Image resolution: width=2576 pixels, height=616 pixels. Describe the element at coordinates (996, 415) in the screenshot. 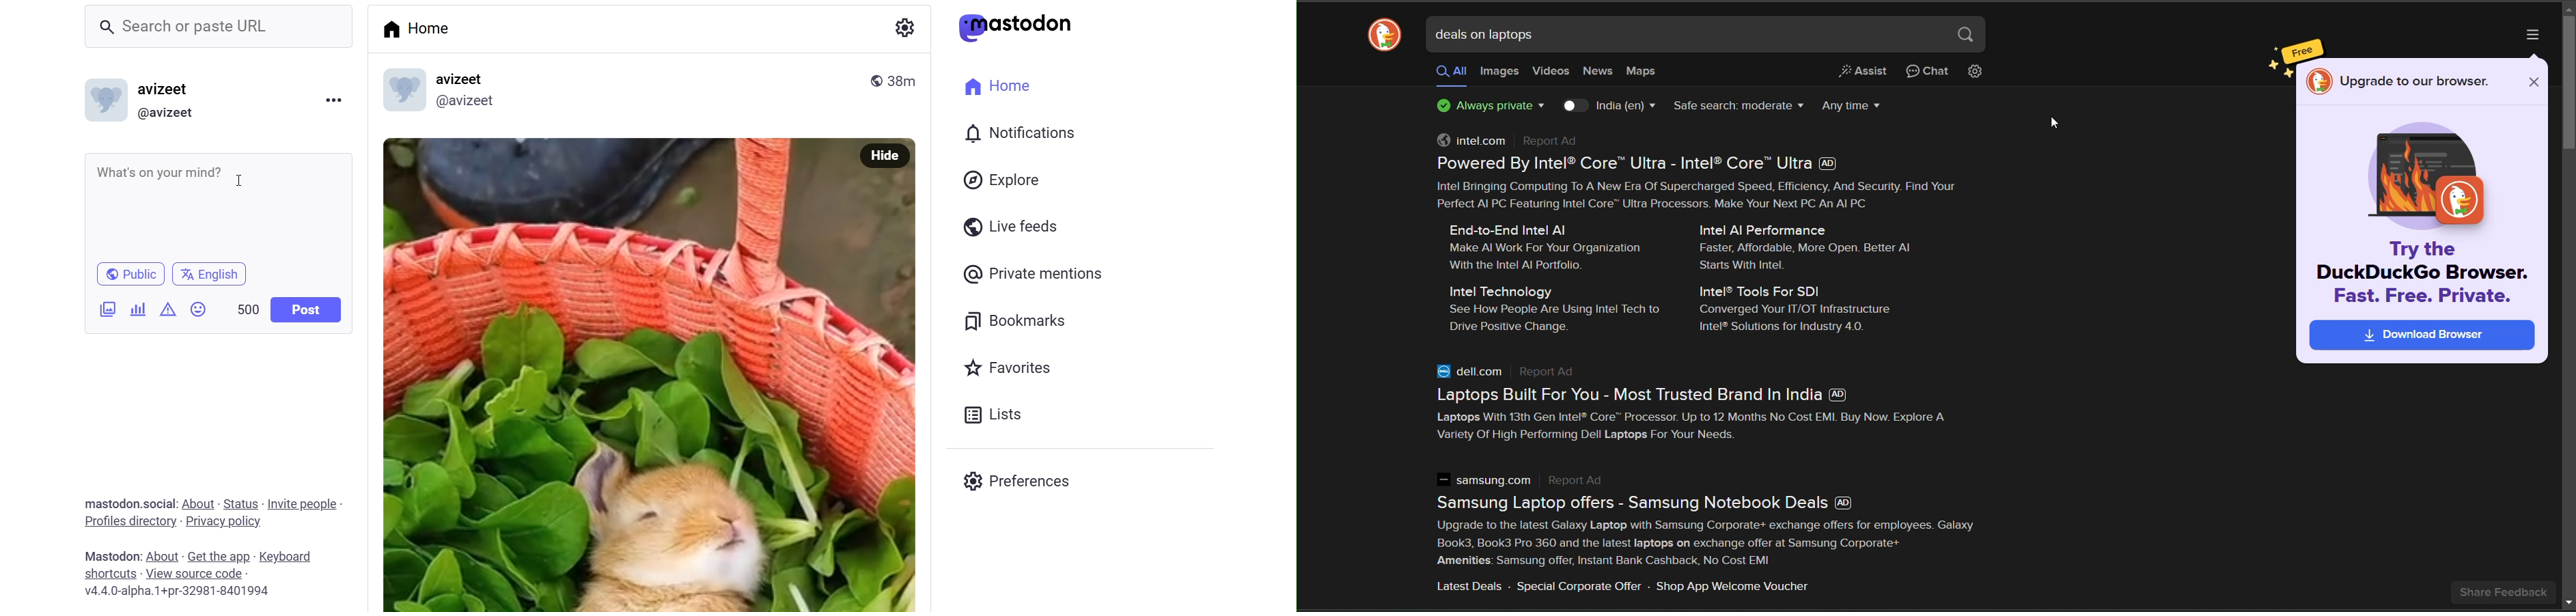

I see `Lists` at that location.